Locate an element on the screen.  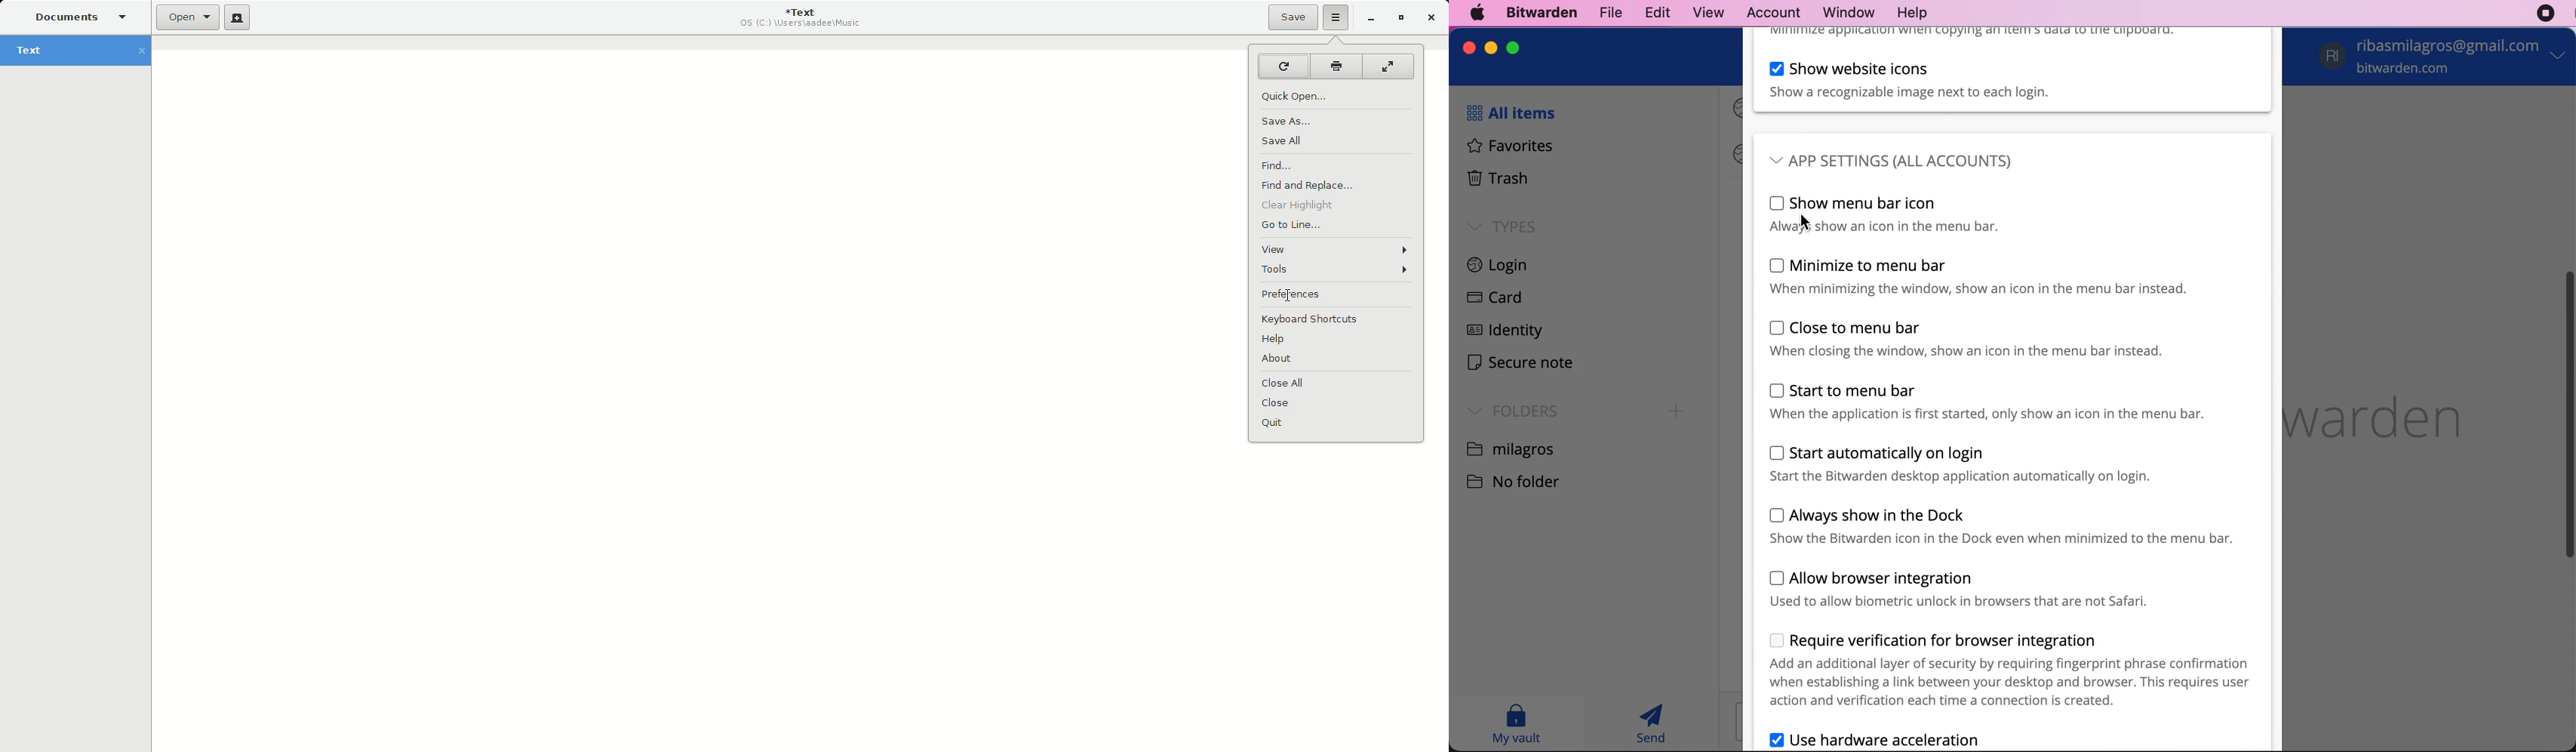
trash is located at coordinates (1496, 180).